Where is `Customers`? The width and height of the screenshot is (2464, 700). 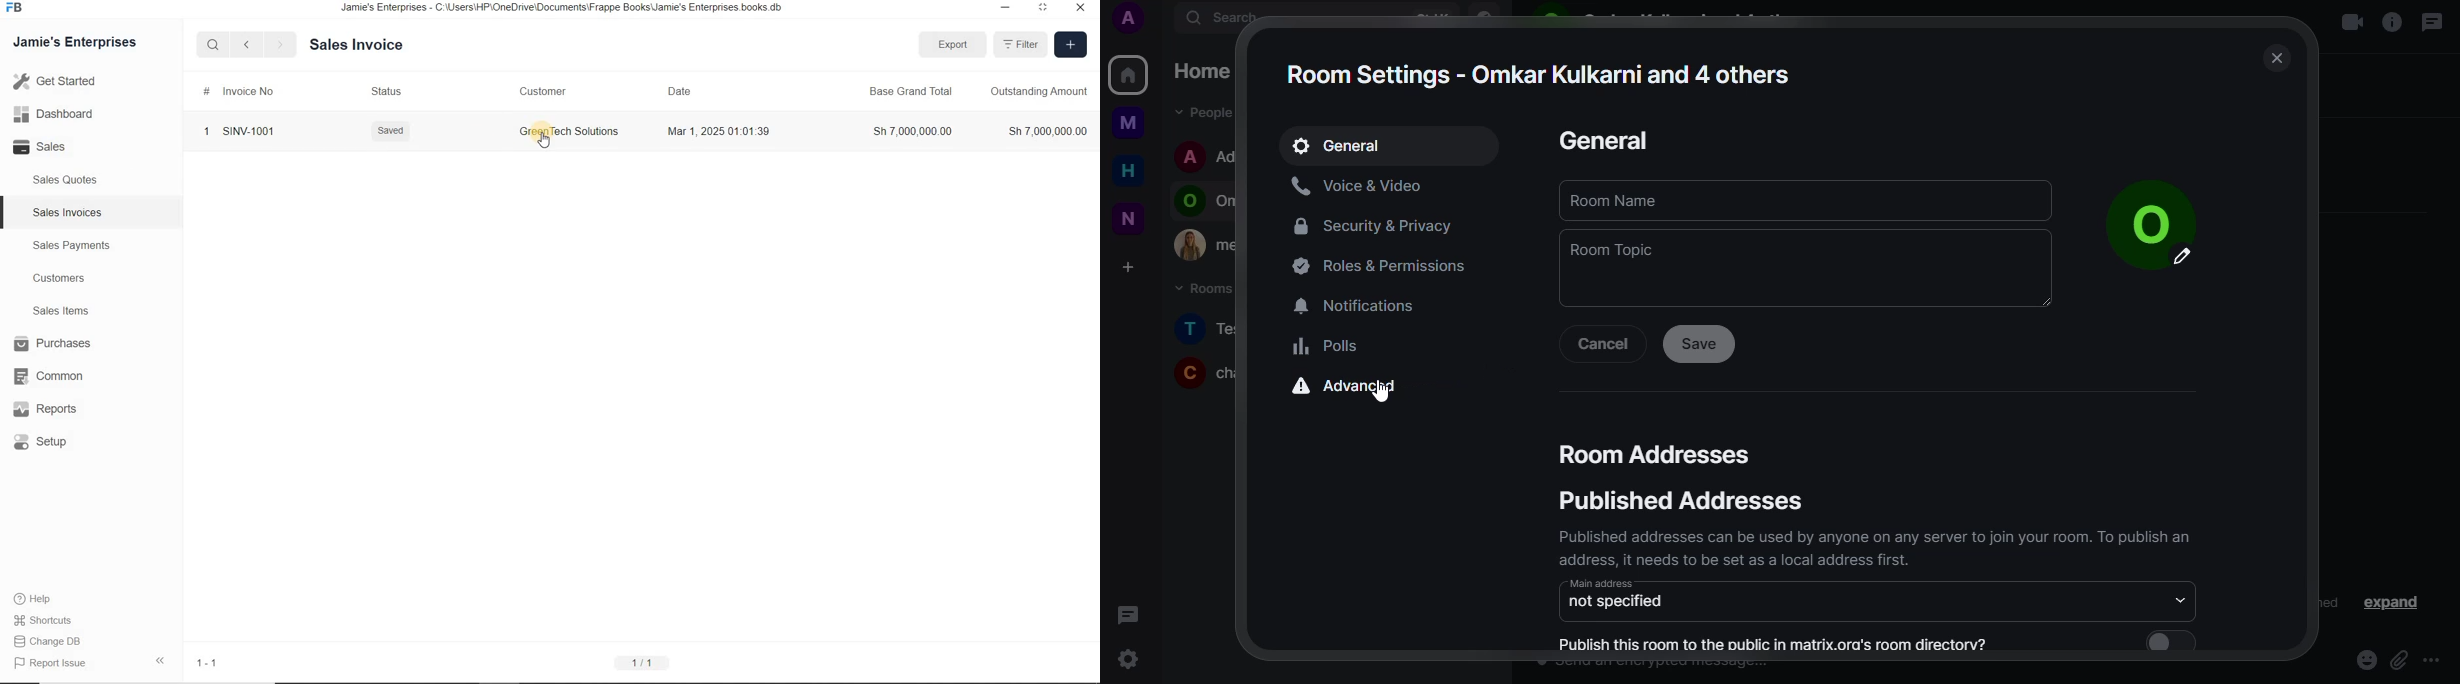
Customers is located at coordinates (57, 278).